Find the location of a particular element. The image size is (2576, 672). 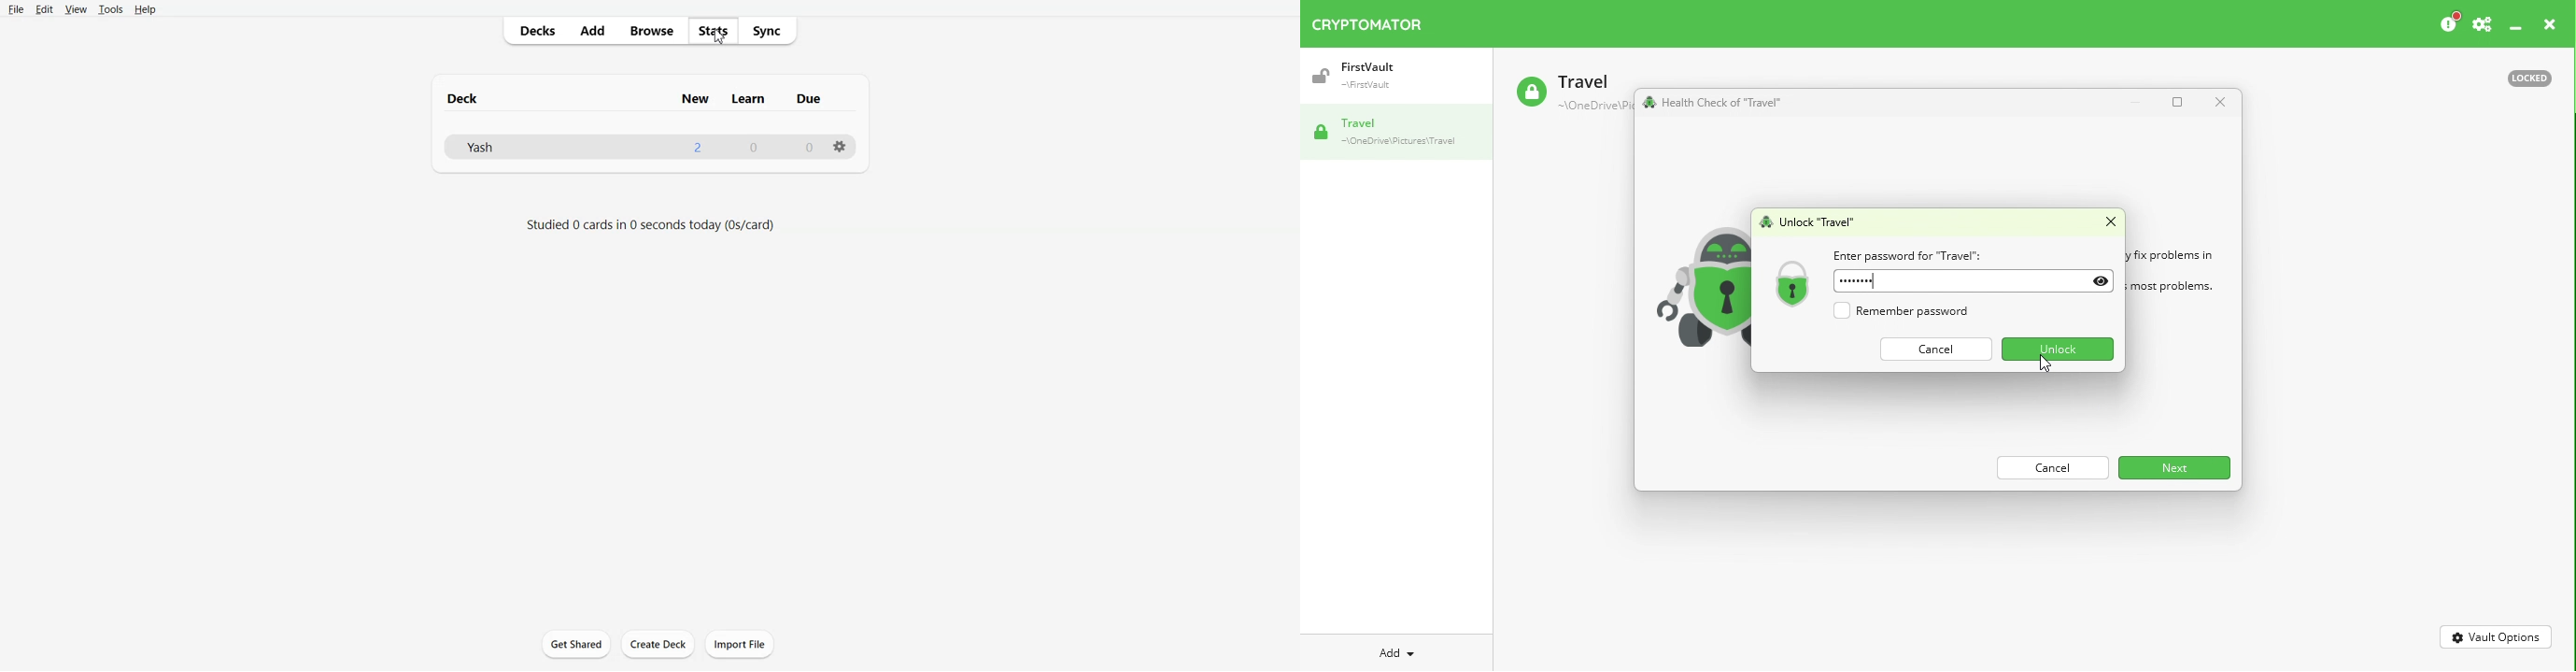

0 is located at coordinates (757, 145).